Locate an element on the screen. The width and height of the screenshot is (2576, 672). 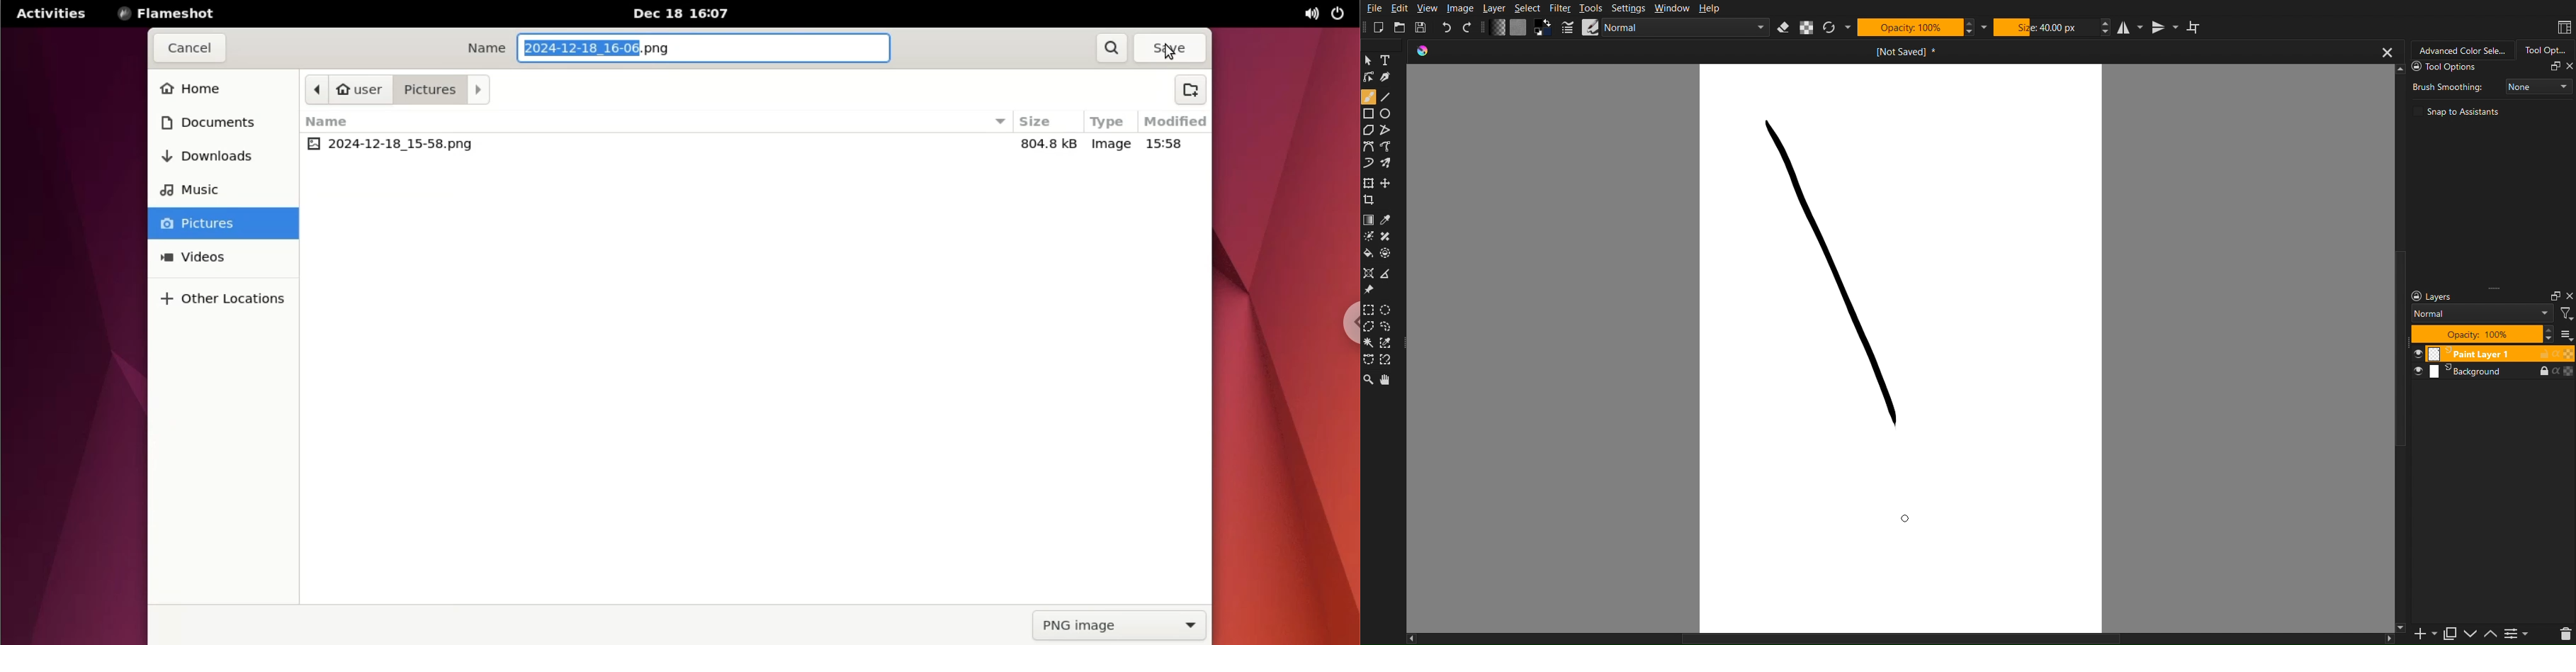
Circle is located at coordinates (1389, 114).